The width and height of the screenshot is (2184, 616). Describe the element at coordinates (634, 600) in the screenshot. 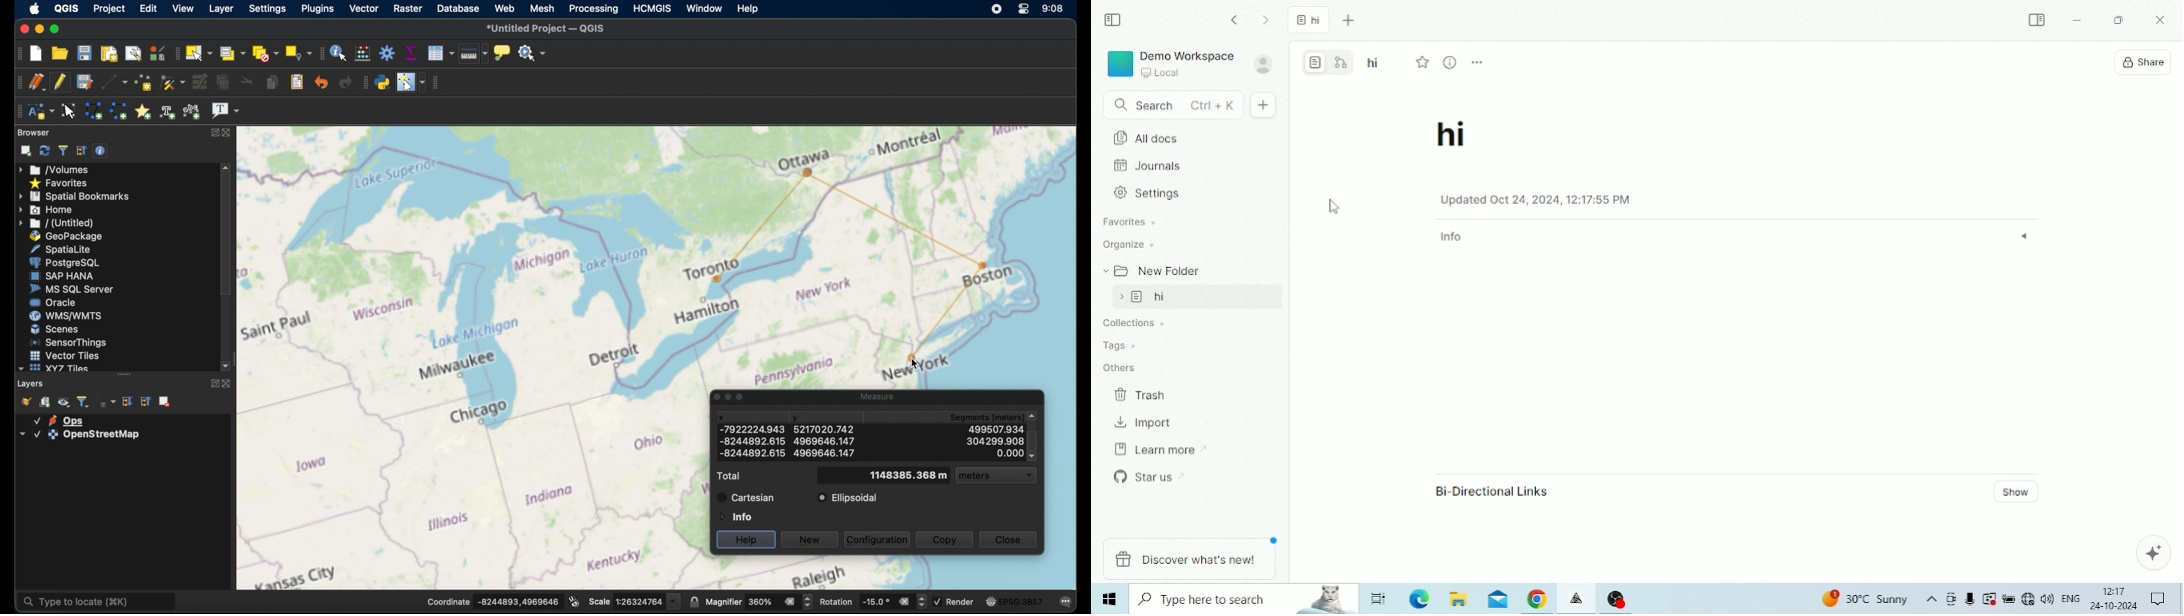

I see `scale` at that location.